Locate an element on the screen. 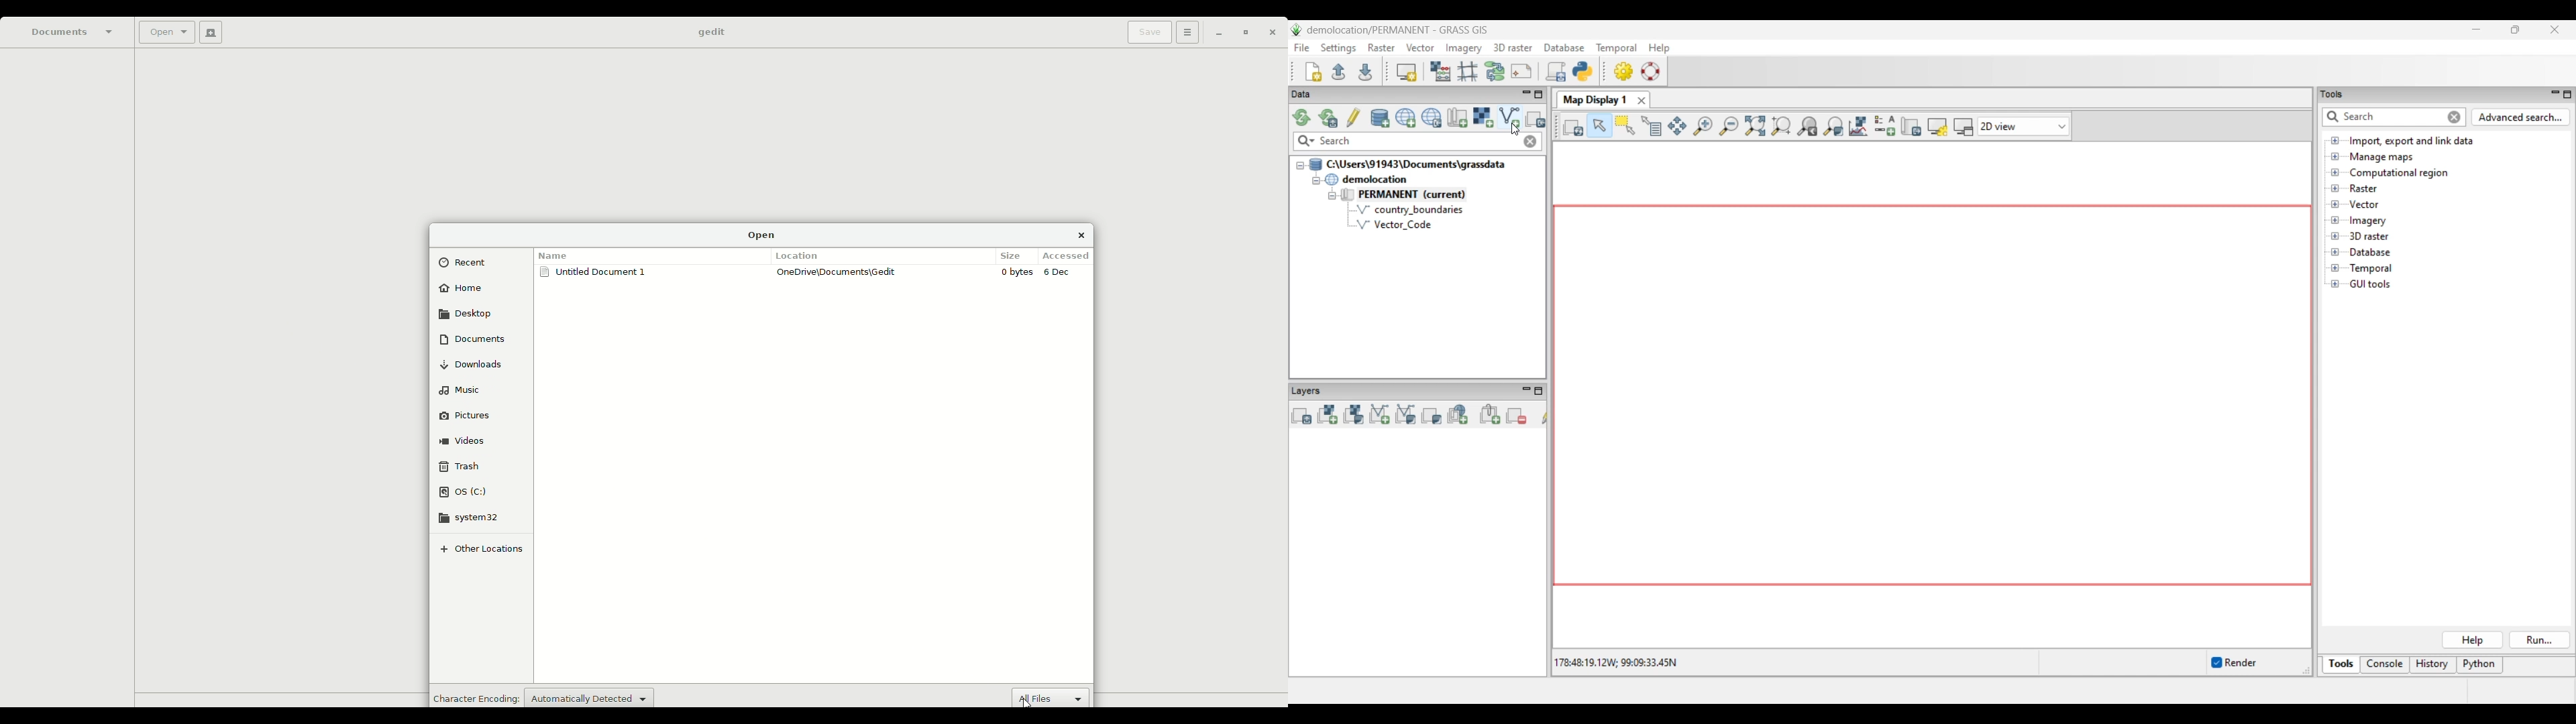 This screenshot has width=2576, height=728. Documents is located at coordinates (73, 32).